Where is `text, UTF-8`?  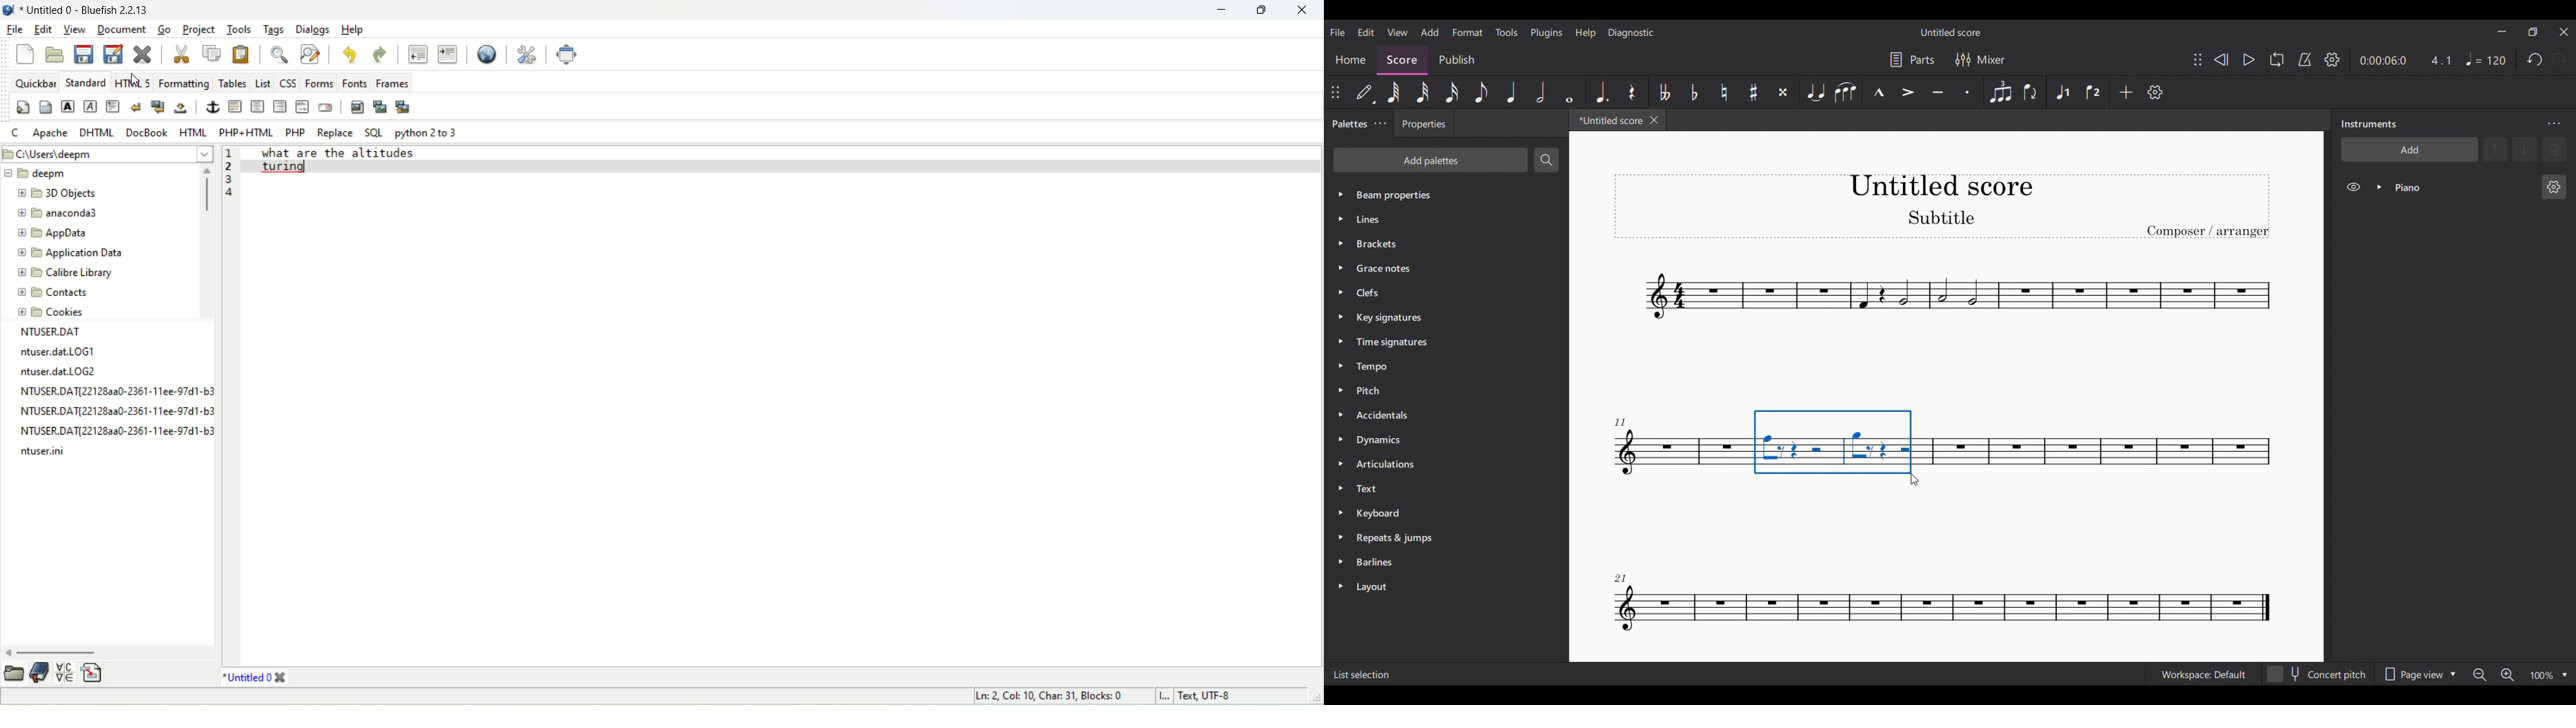 text, UTF-8 is located at coordinates (1218, 697).